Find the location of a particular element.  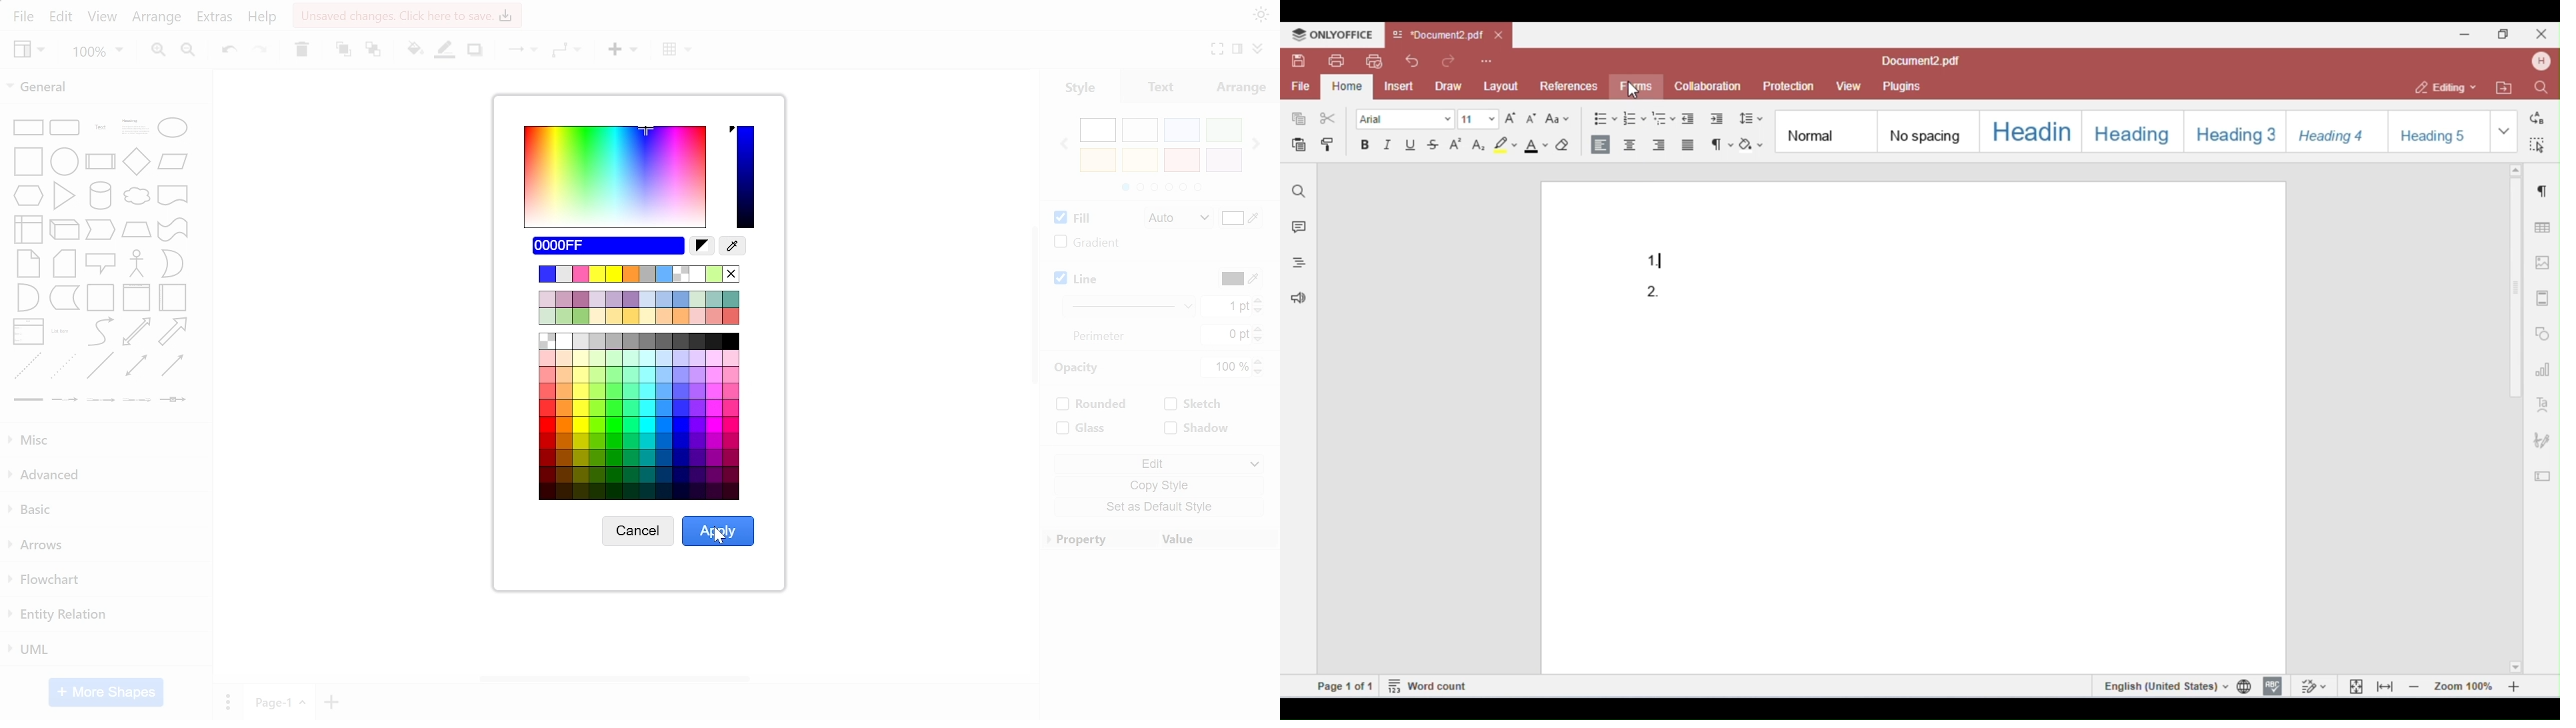

increase line width is located at coordinates (1258, 299).